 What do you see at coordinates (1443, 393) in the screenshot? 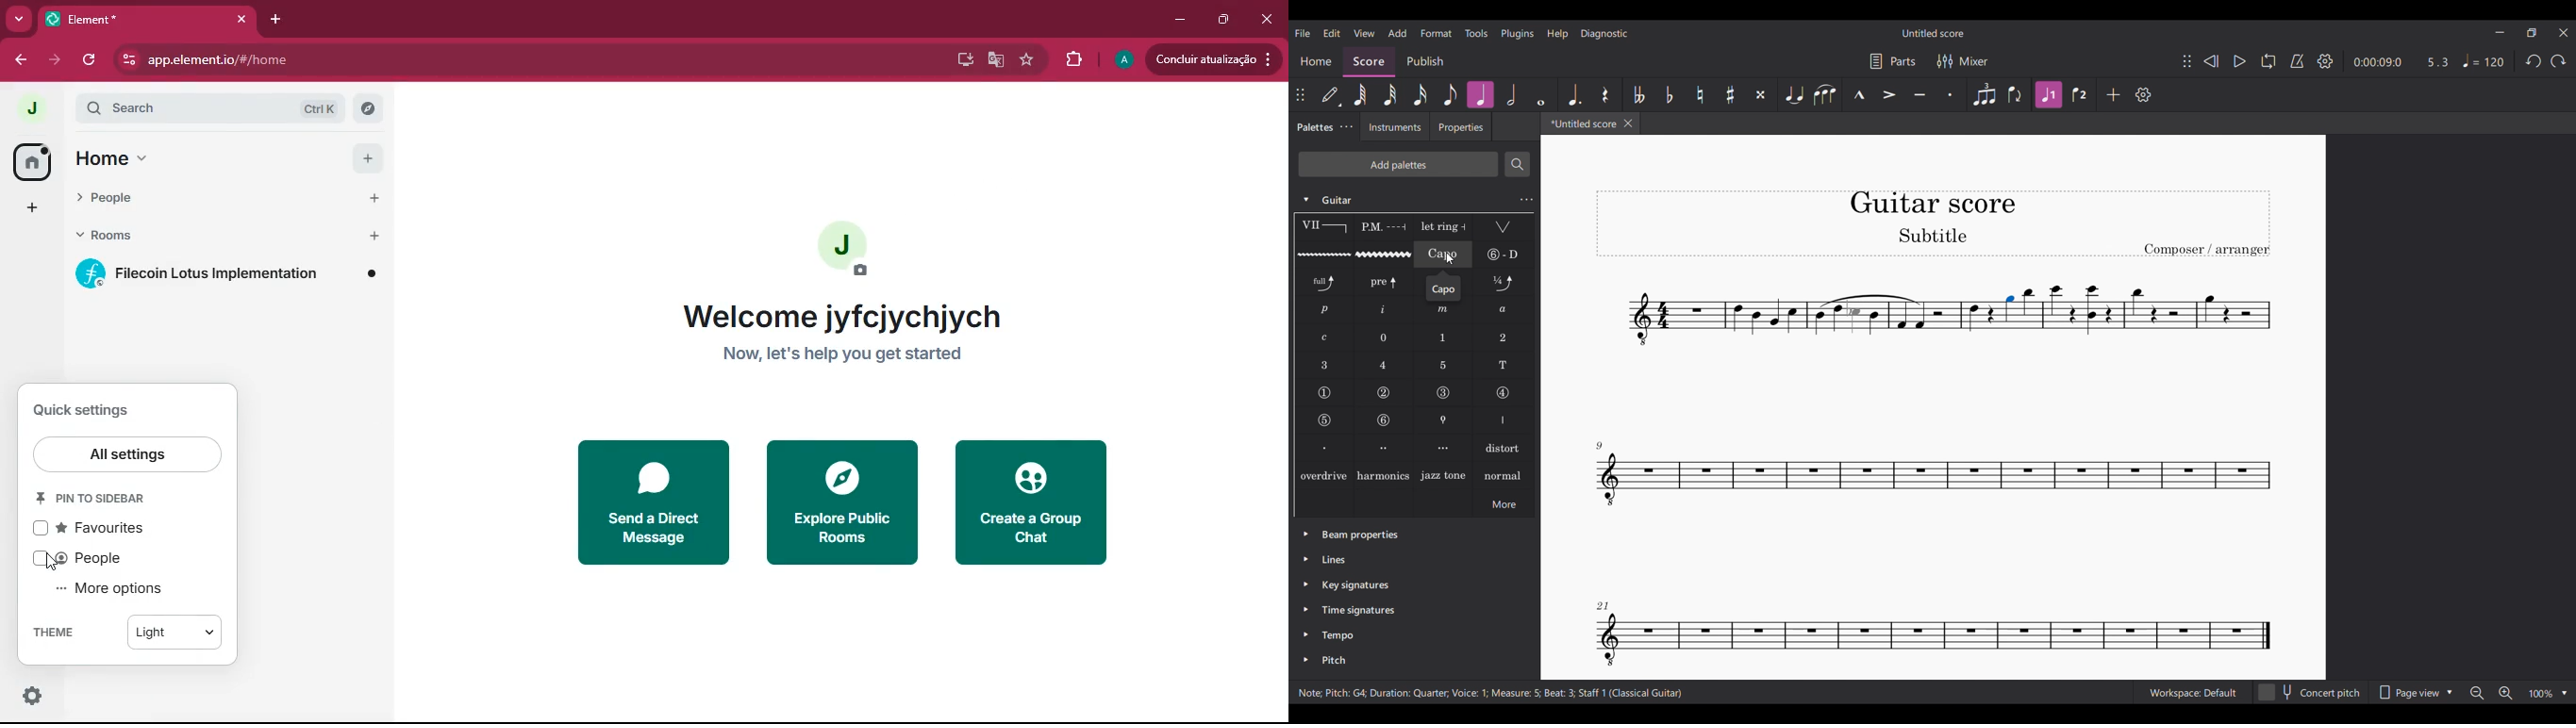
I see `String number 3` at bounding box center [1443, 393].